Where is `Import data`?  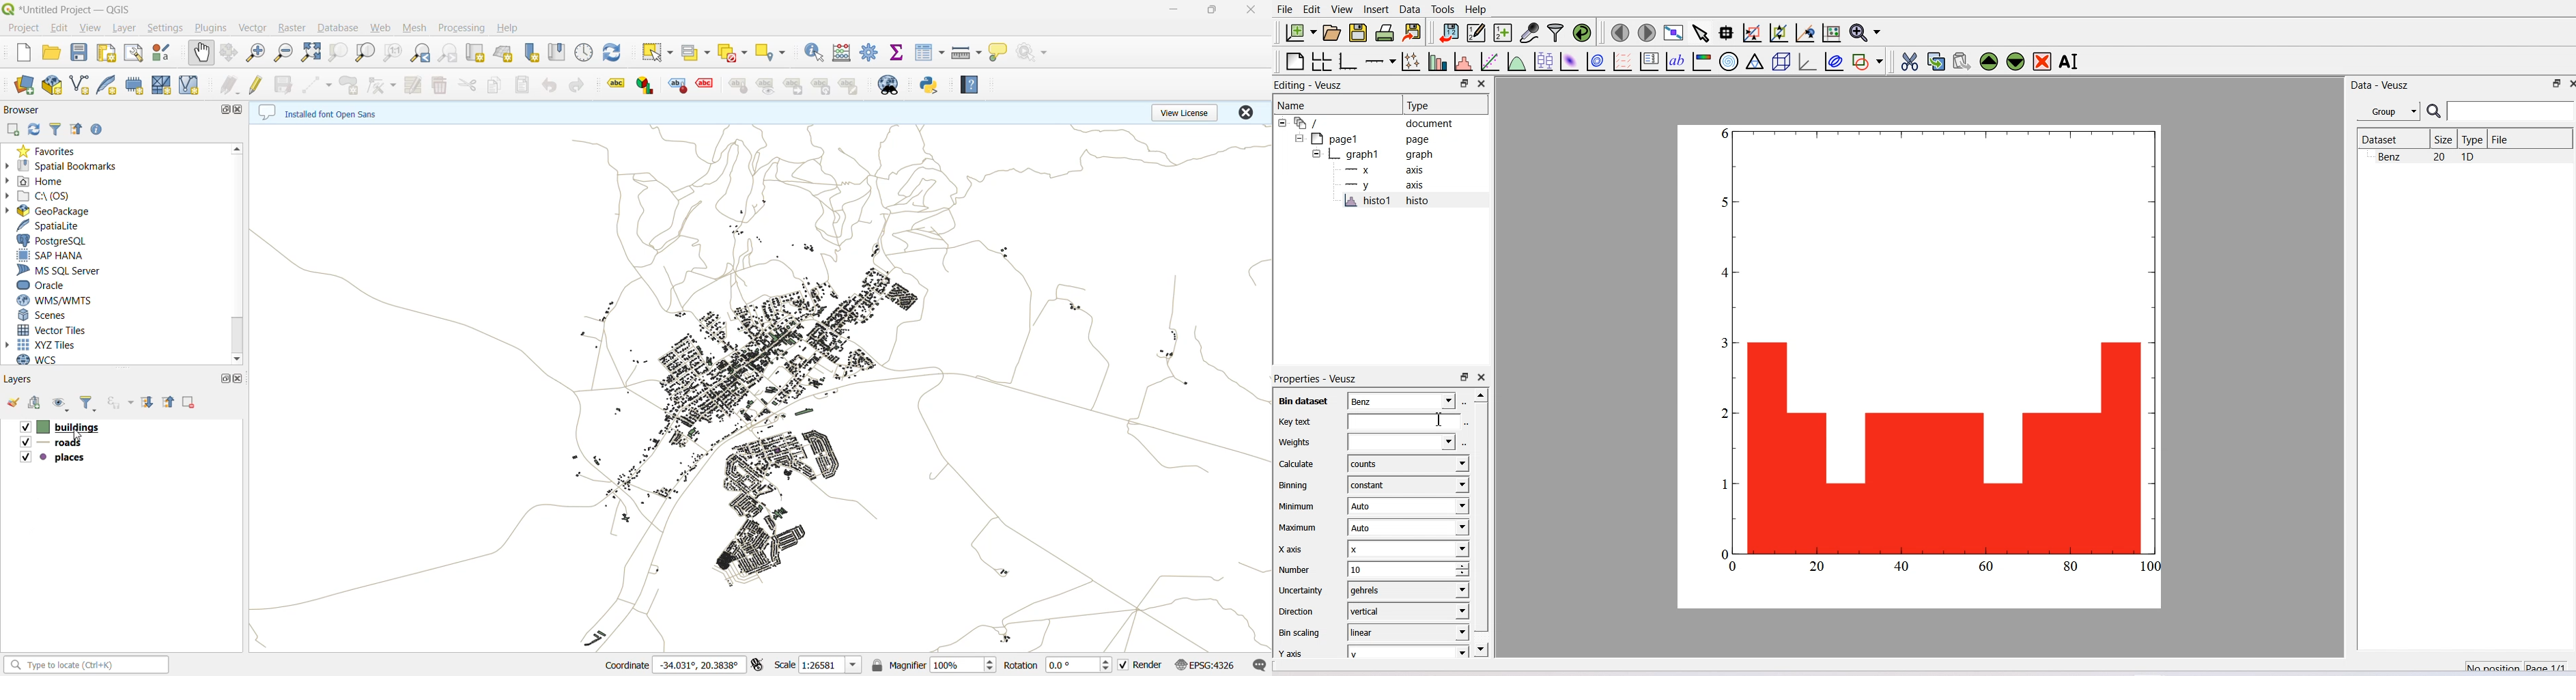 Import data is located at coordinates (1449, 32).